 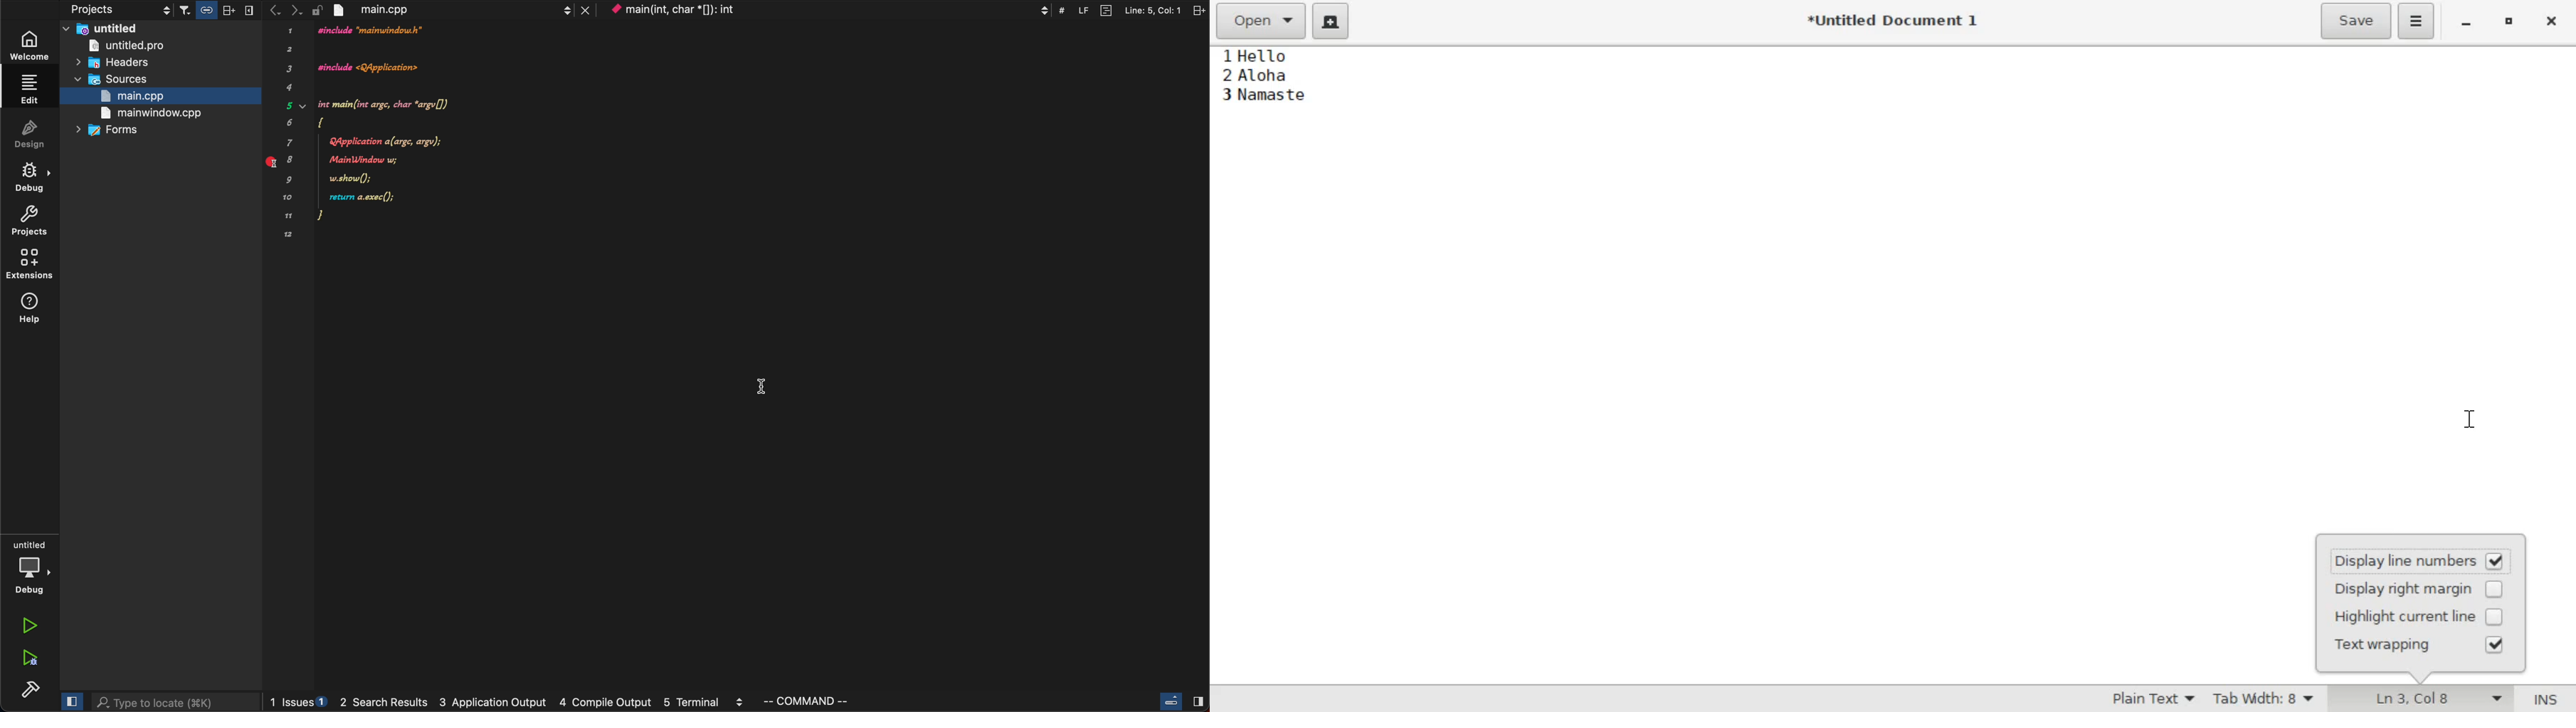 What do you see at coordinates (216, 10) in the screenshot?
I see `filter` at bounding box center [216, 10].